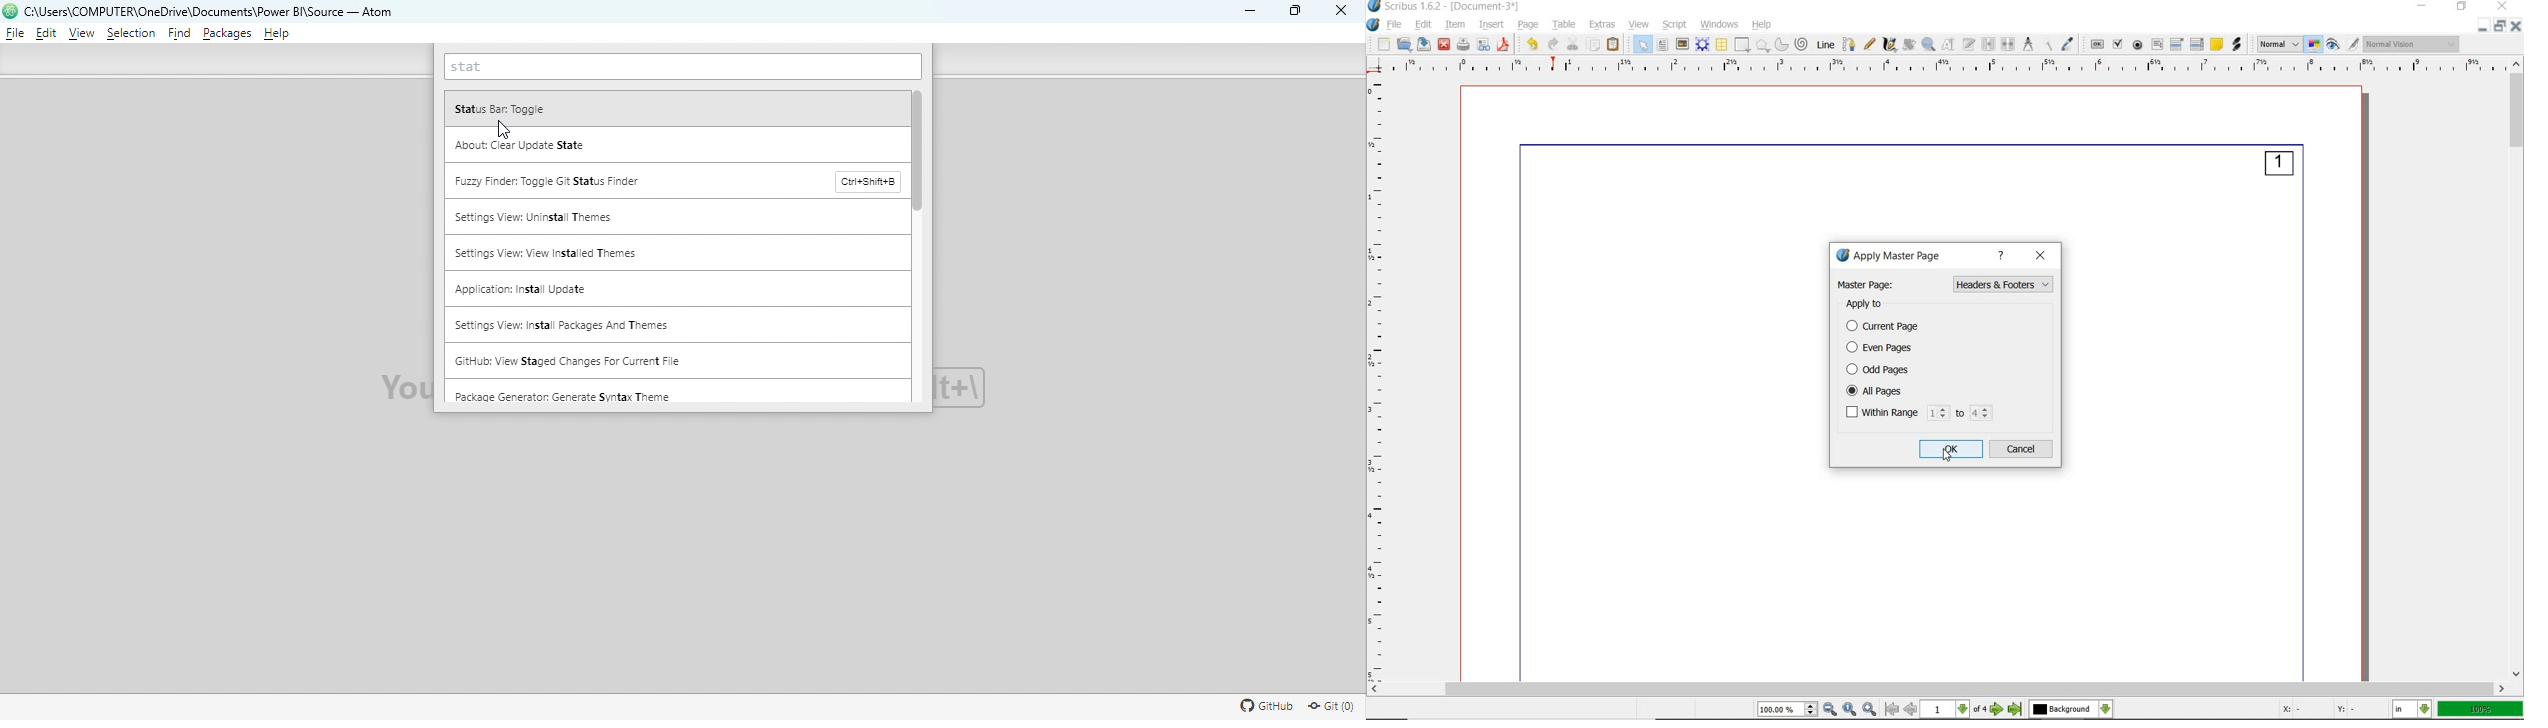  I want to click on close, so click(2503, 7).